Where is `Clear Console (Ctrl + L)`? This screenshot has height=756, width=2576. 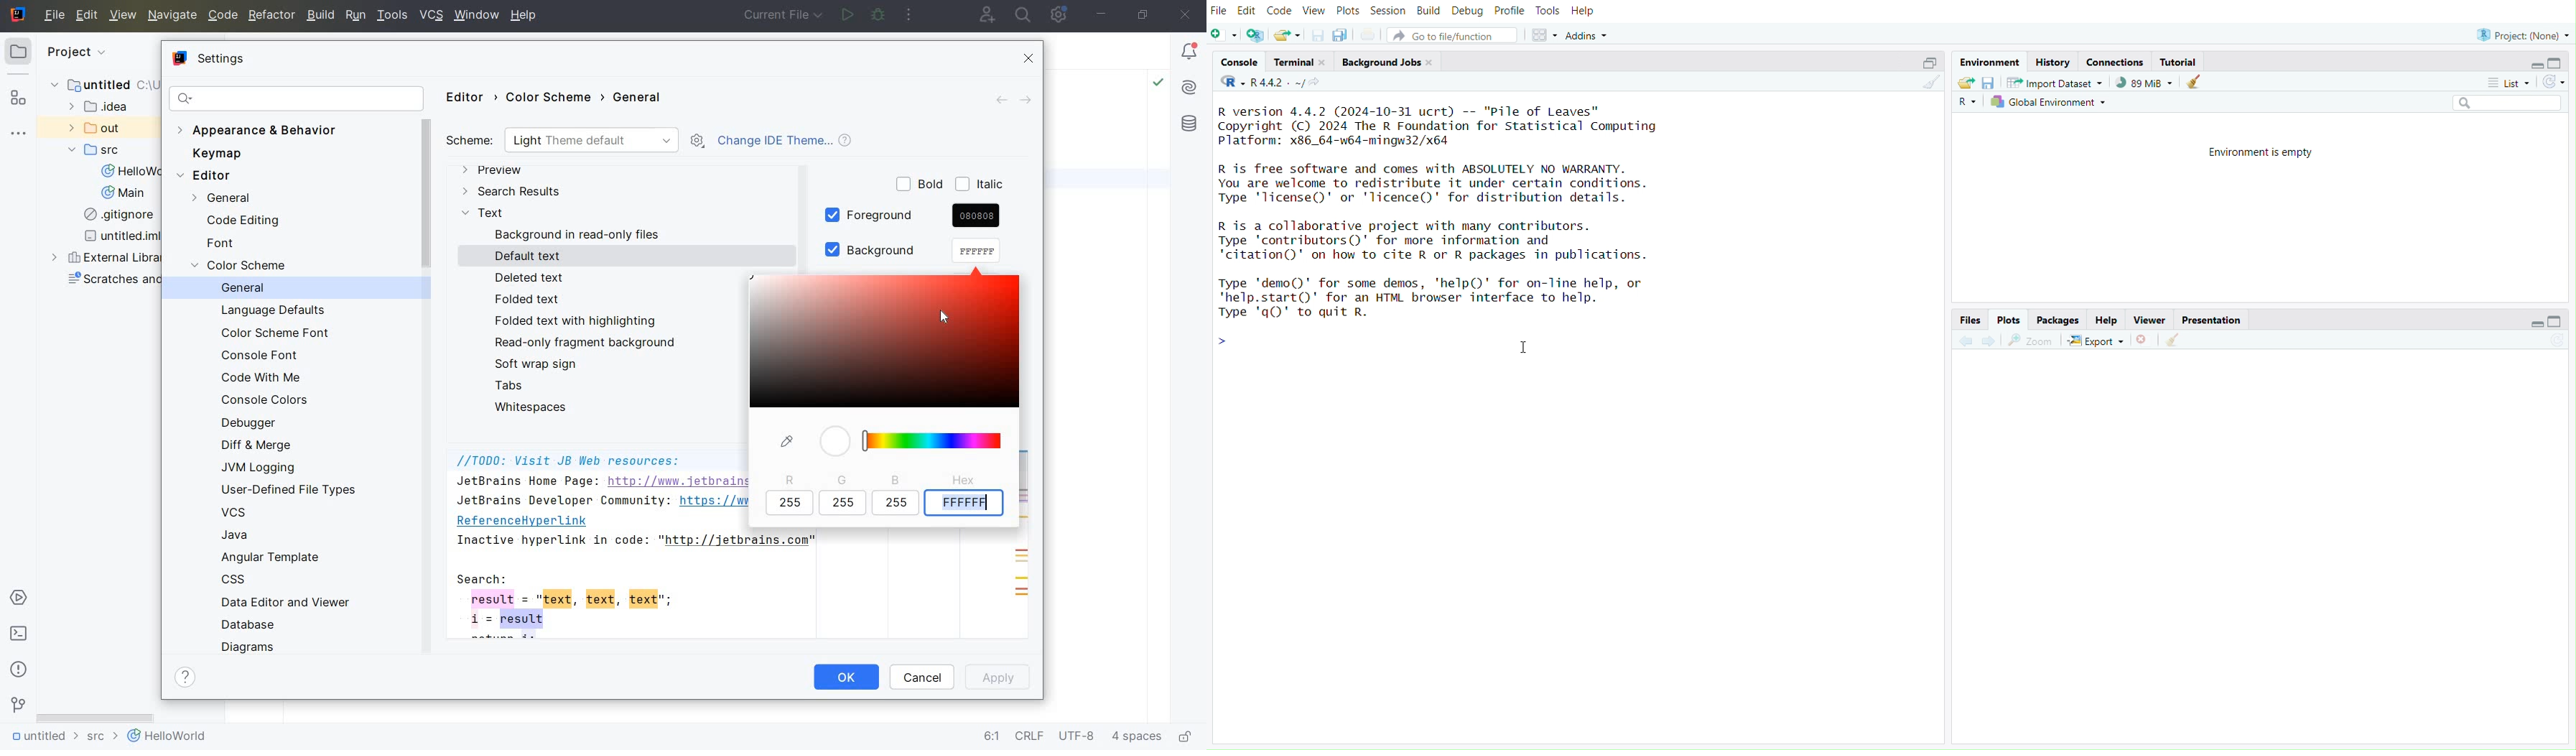 Clear Console (Ctrl + L) is located at coordinates (2175, 338).